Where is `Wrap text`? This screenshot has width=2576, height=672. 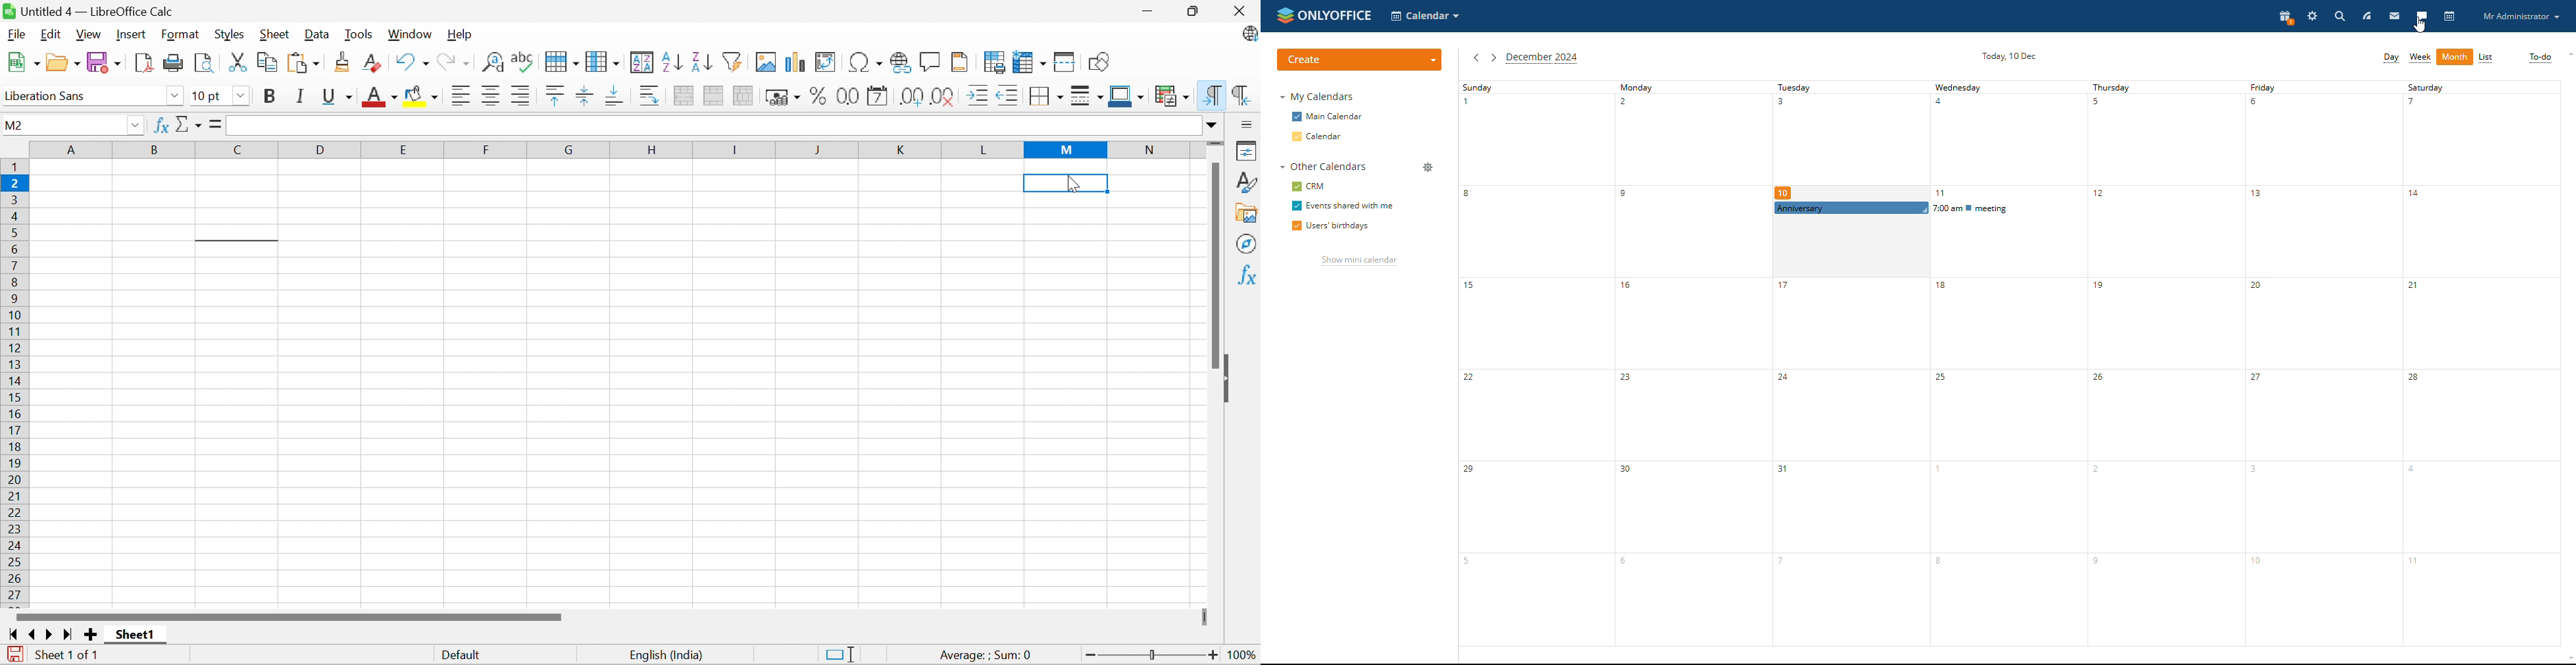 Wrap text is located at coordinates (651, 96).